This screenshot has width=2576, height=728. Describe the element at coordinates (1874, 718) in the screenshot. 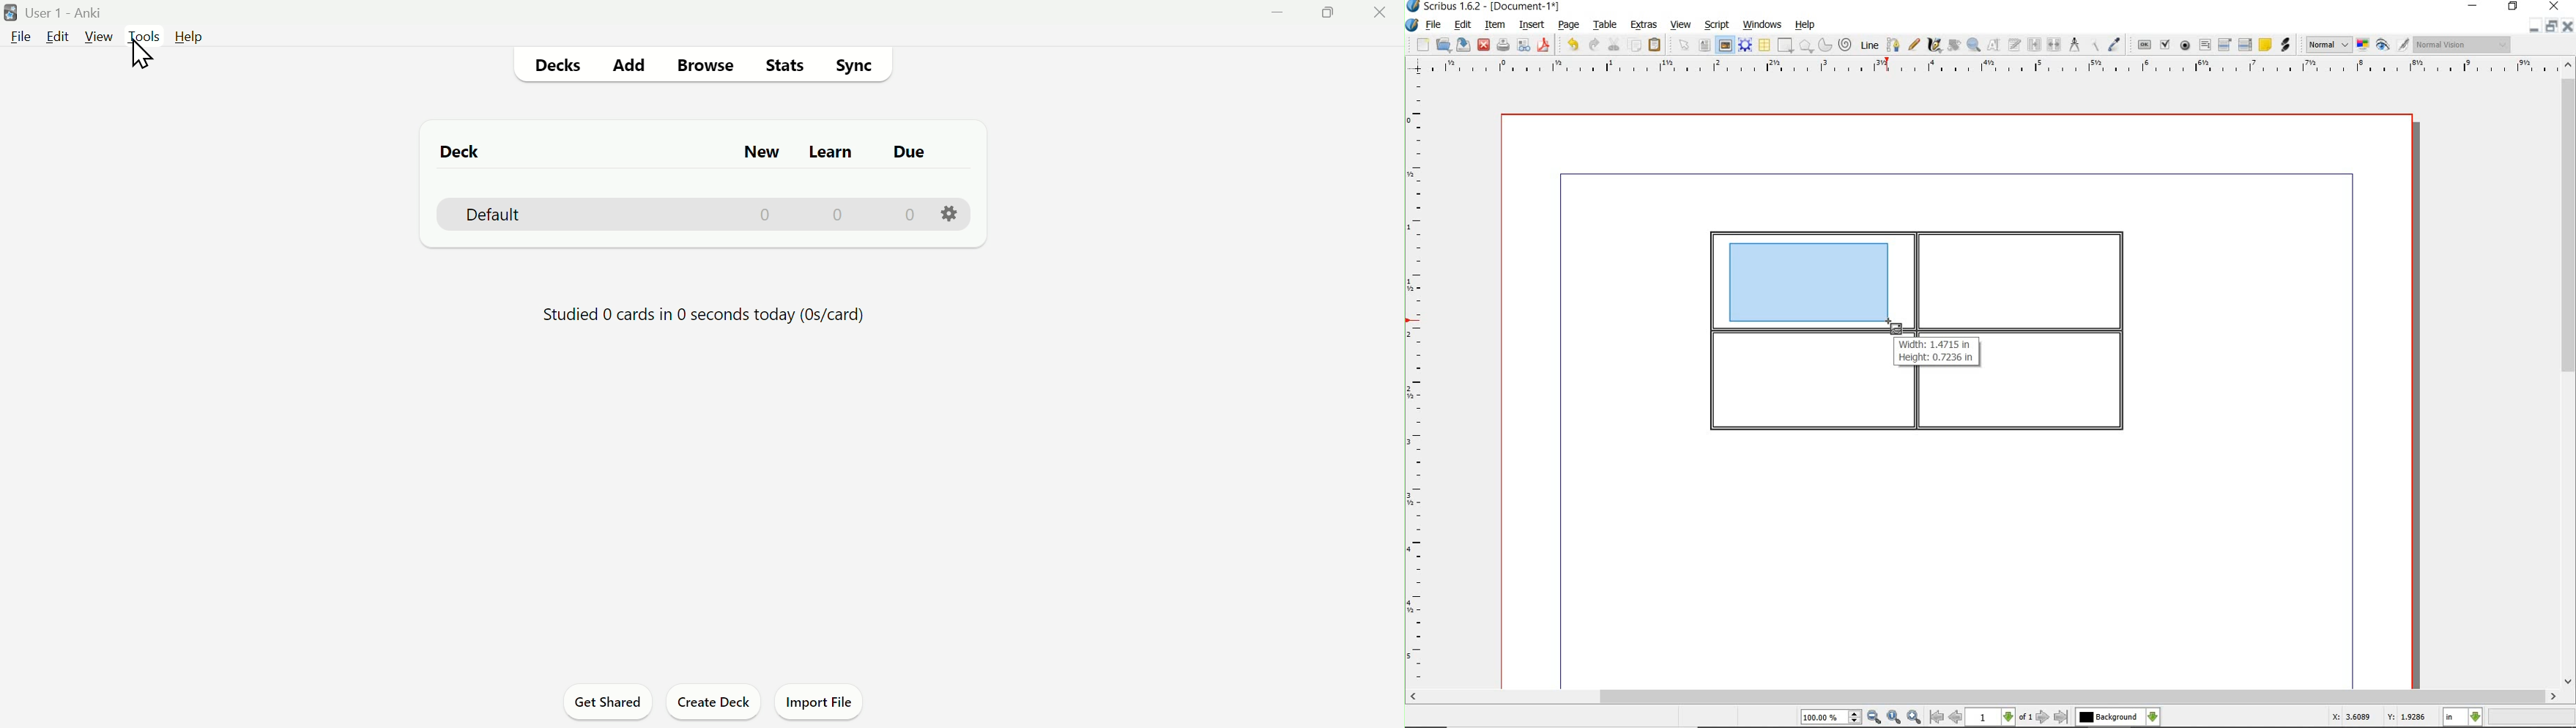

I see `zoom out` at that location.